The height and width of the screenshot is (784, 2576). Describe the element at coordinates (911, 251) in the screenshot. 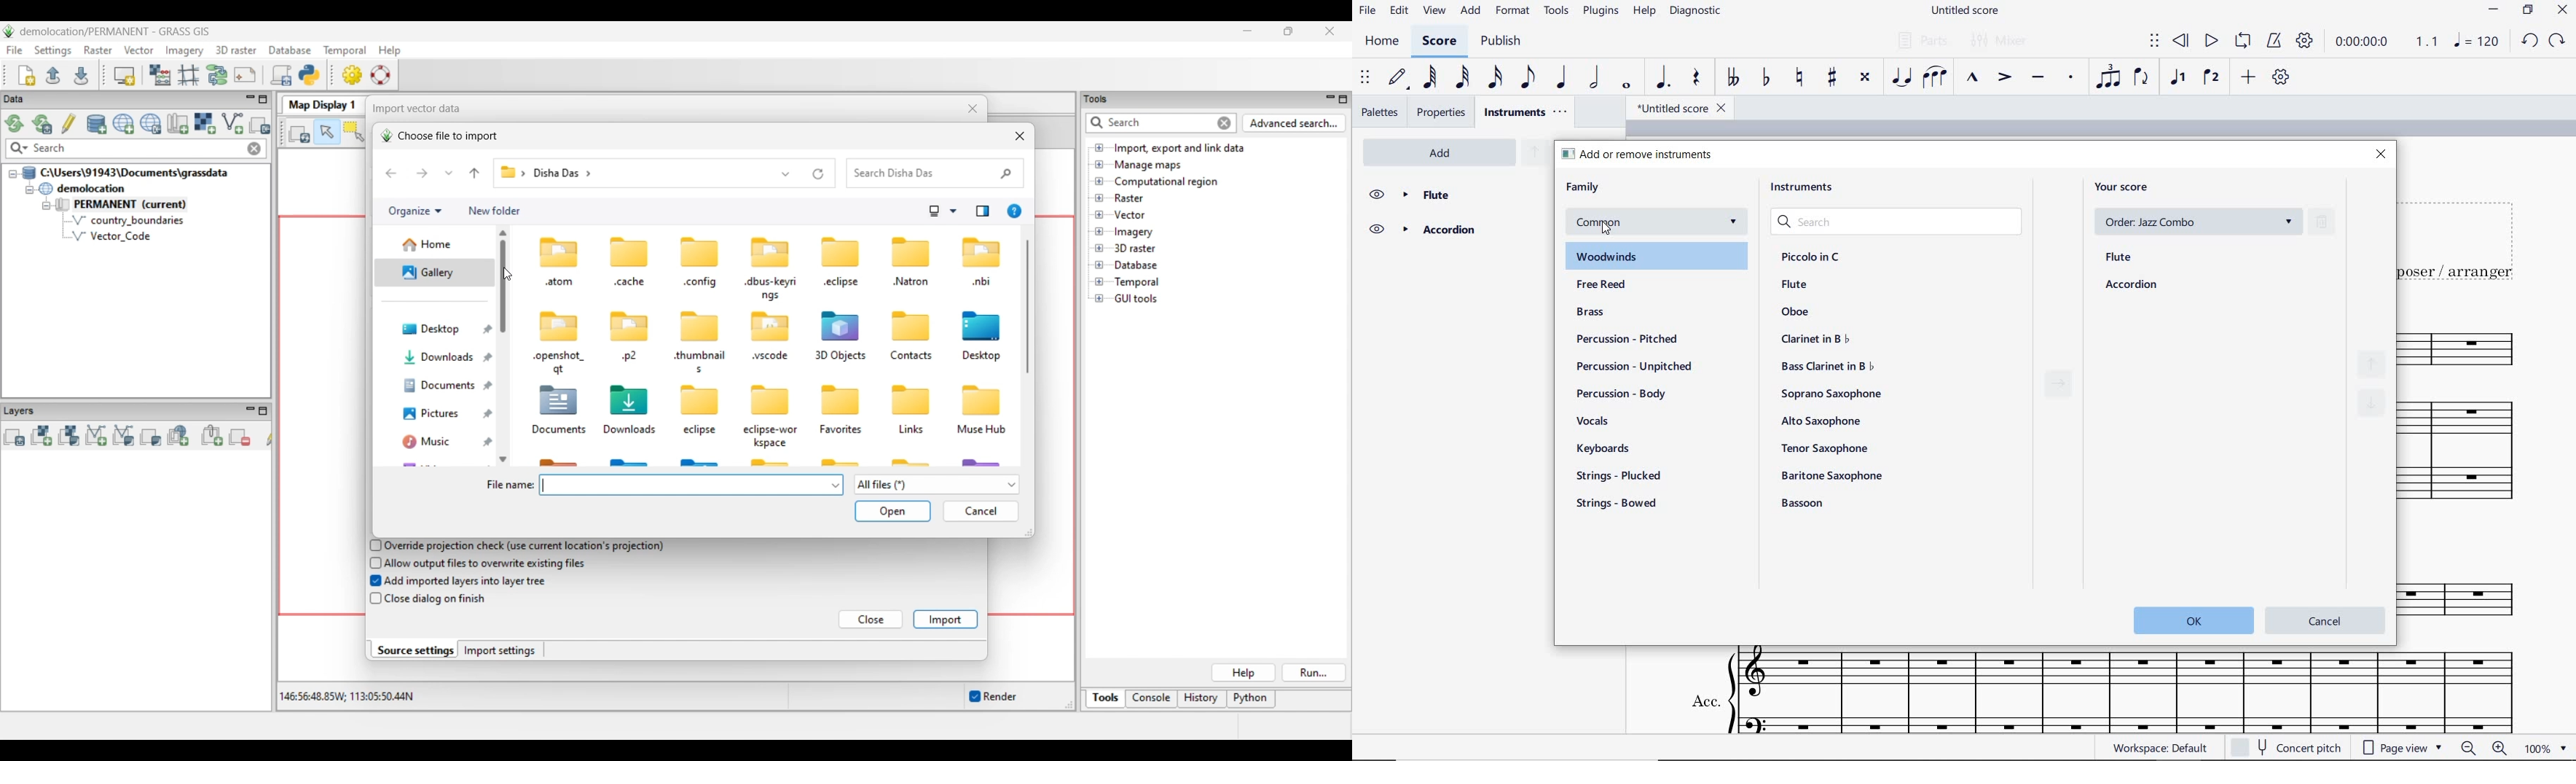

I see `icon` at that location.